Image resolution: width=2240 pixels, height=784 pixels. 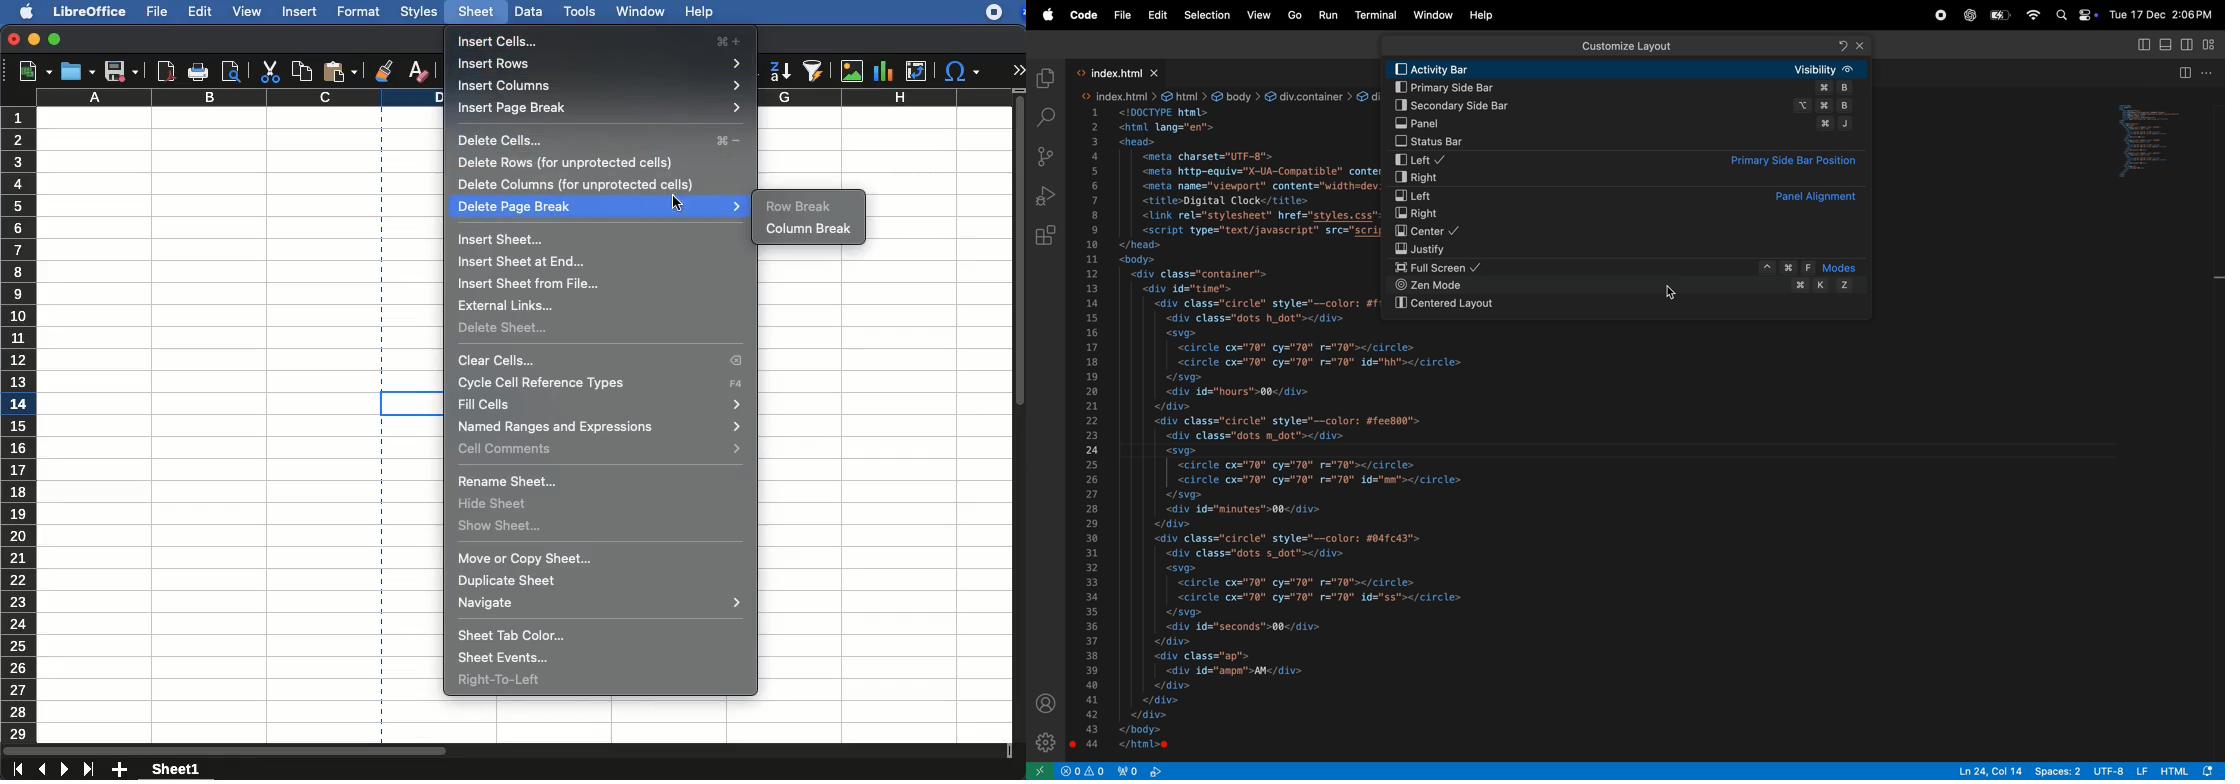 I want to click on add, so click(x=122, y=770).